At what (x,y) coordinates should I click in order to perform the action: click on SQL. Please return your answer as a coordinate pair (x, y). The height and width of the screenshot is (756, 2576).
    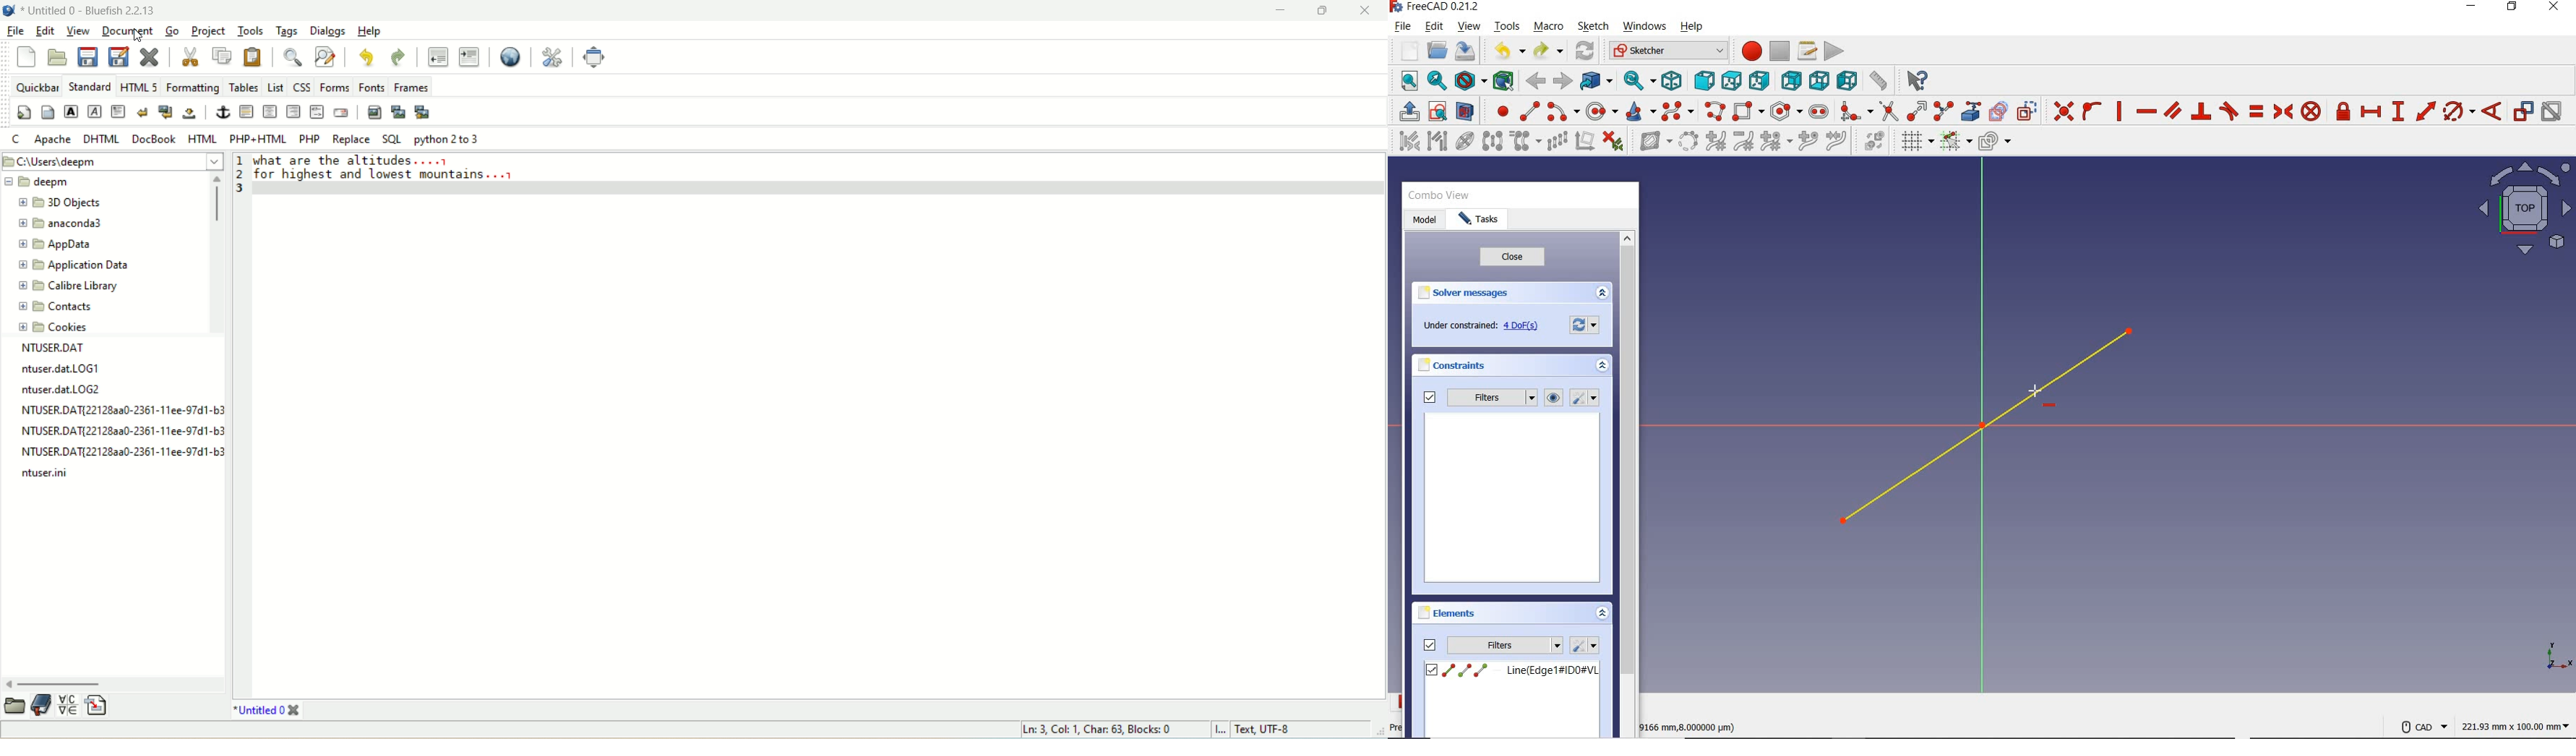
    Looking at the image, I should click on (391, 140).